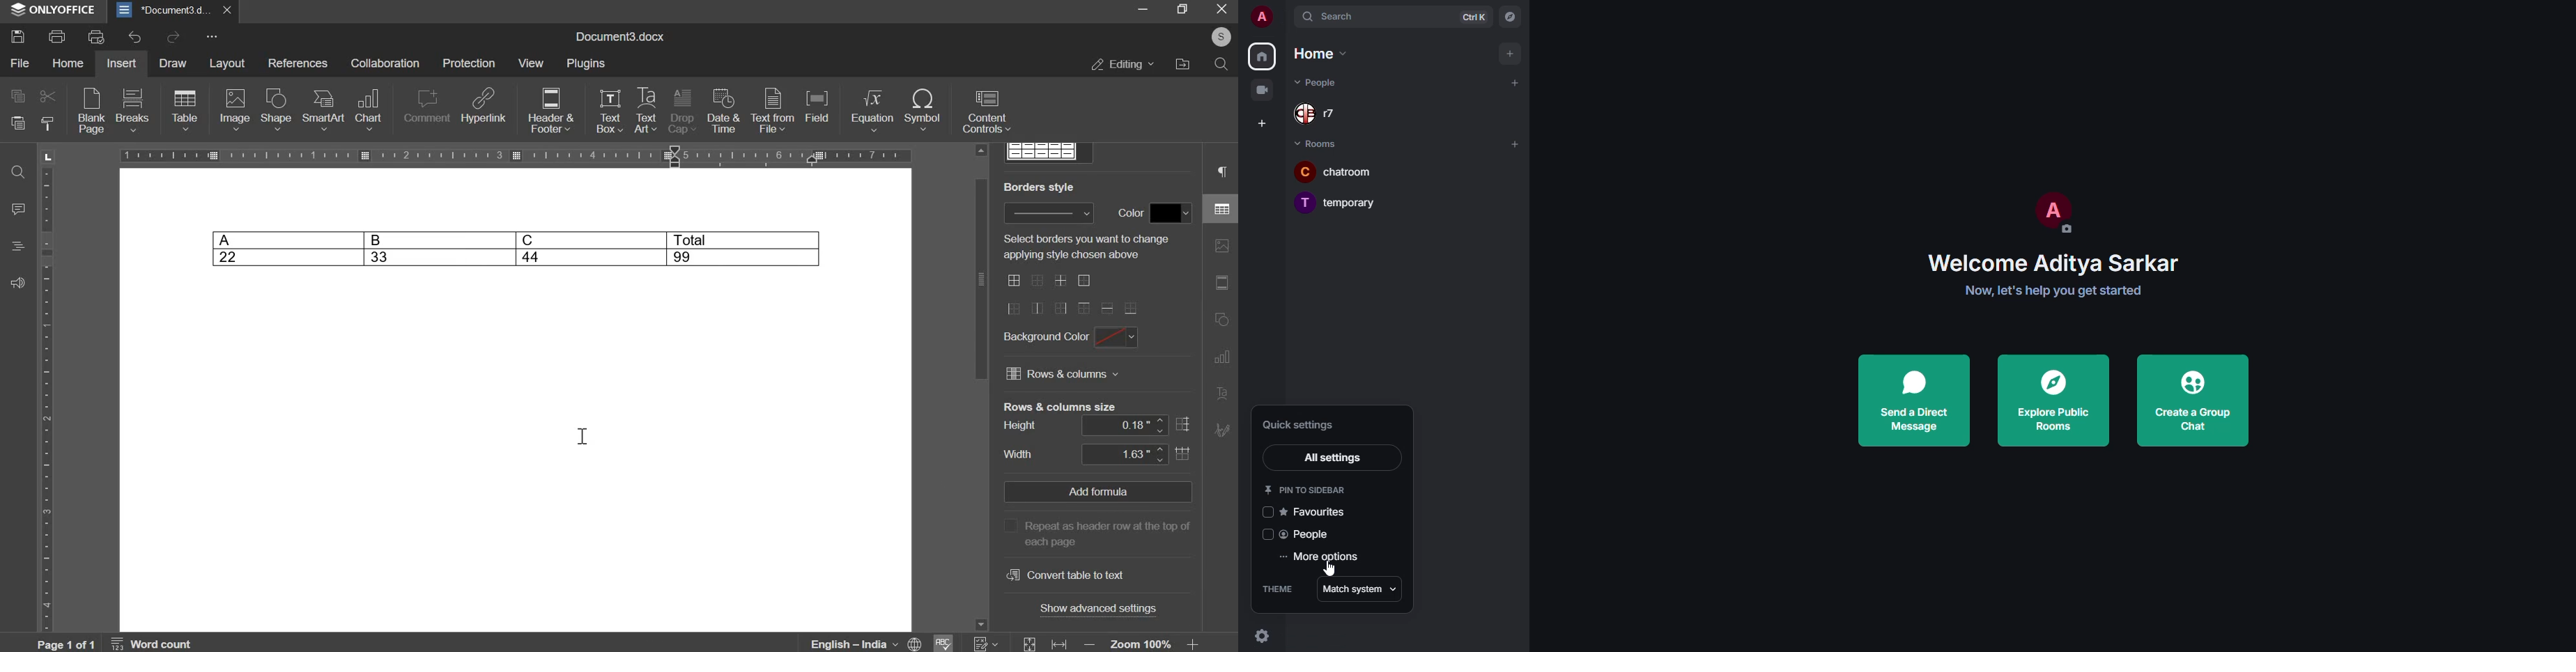 The image size is (2576, 672). What do you see at coordinates (424, 106) in the screenshot?
I see `comment` at bounding box center [424, 106].